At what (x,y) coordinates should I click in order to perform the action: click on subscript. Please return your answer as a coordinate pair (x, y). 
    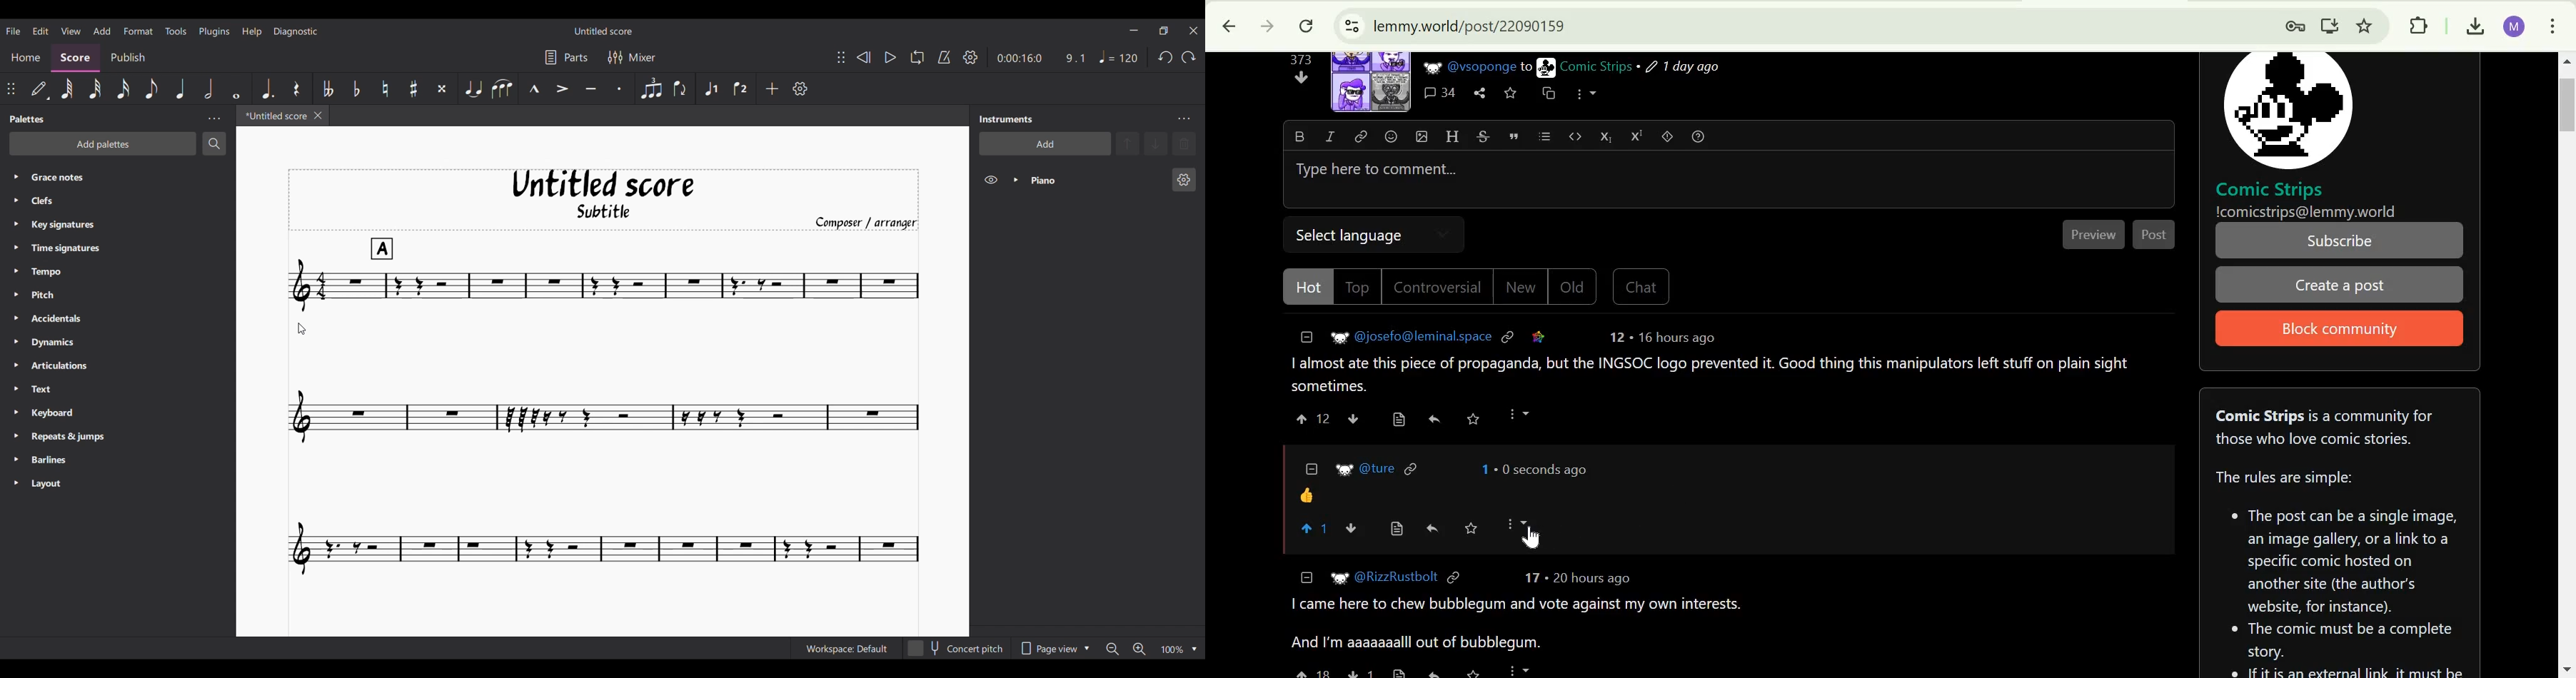
    Looking at the image, I should click on (1606, 136).